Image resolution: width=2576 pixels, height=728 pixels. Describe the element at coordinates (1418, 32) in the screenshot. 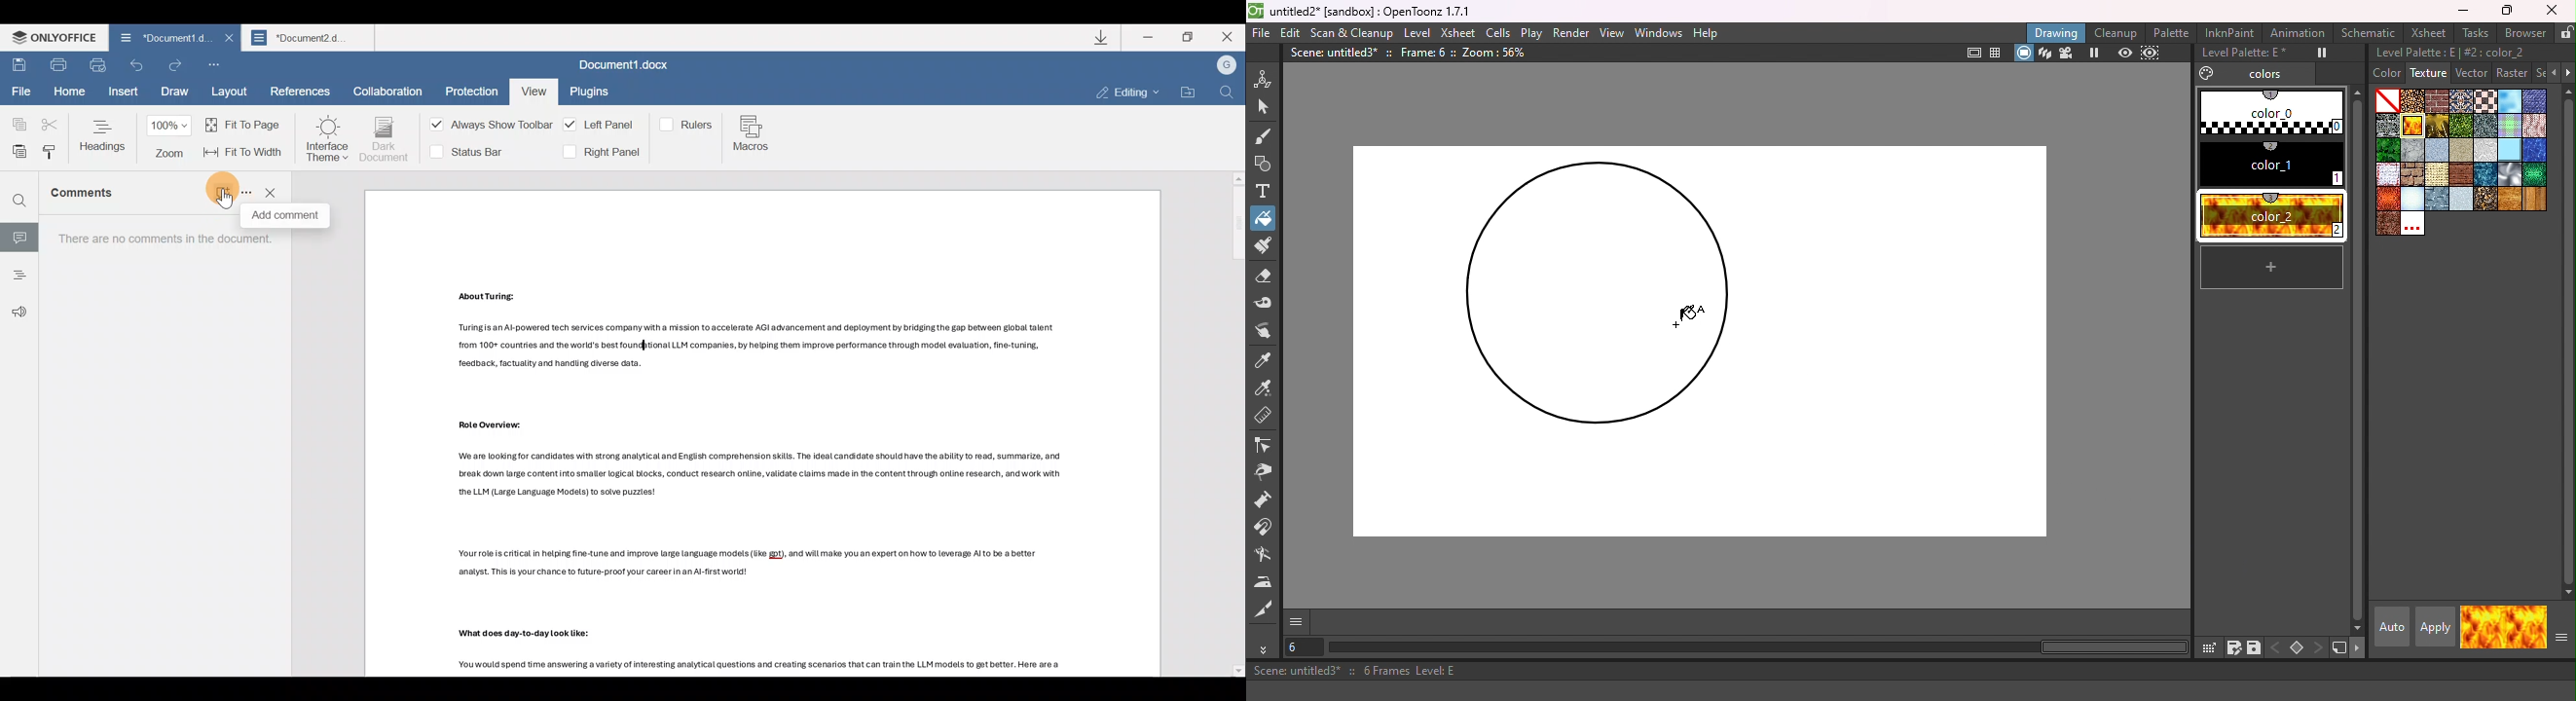

I see `Level` at that location.